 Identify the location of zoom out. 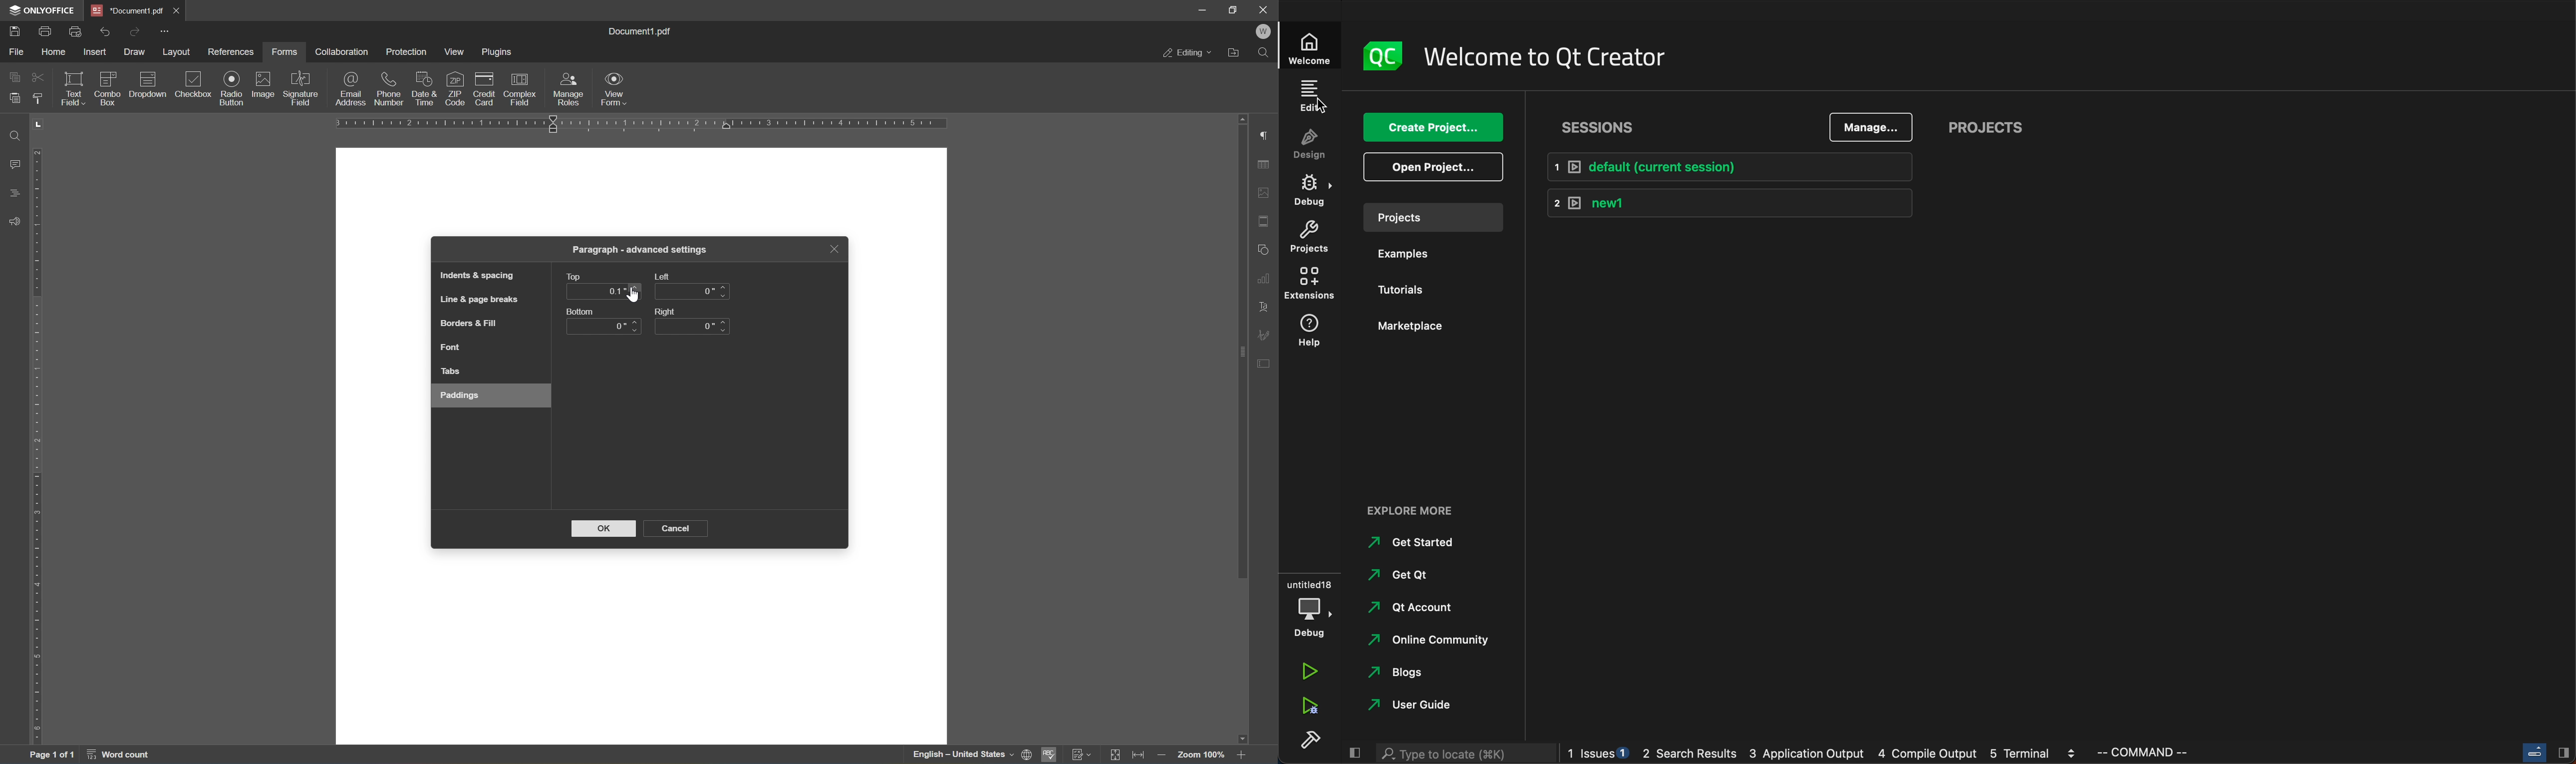
(1164, 756).